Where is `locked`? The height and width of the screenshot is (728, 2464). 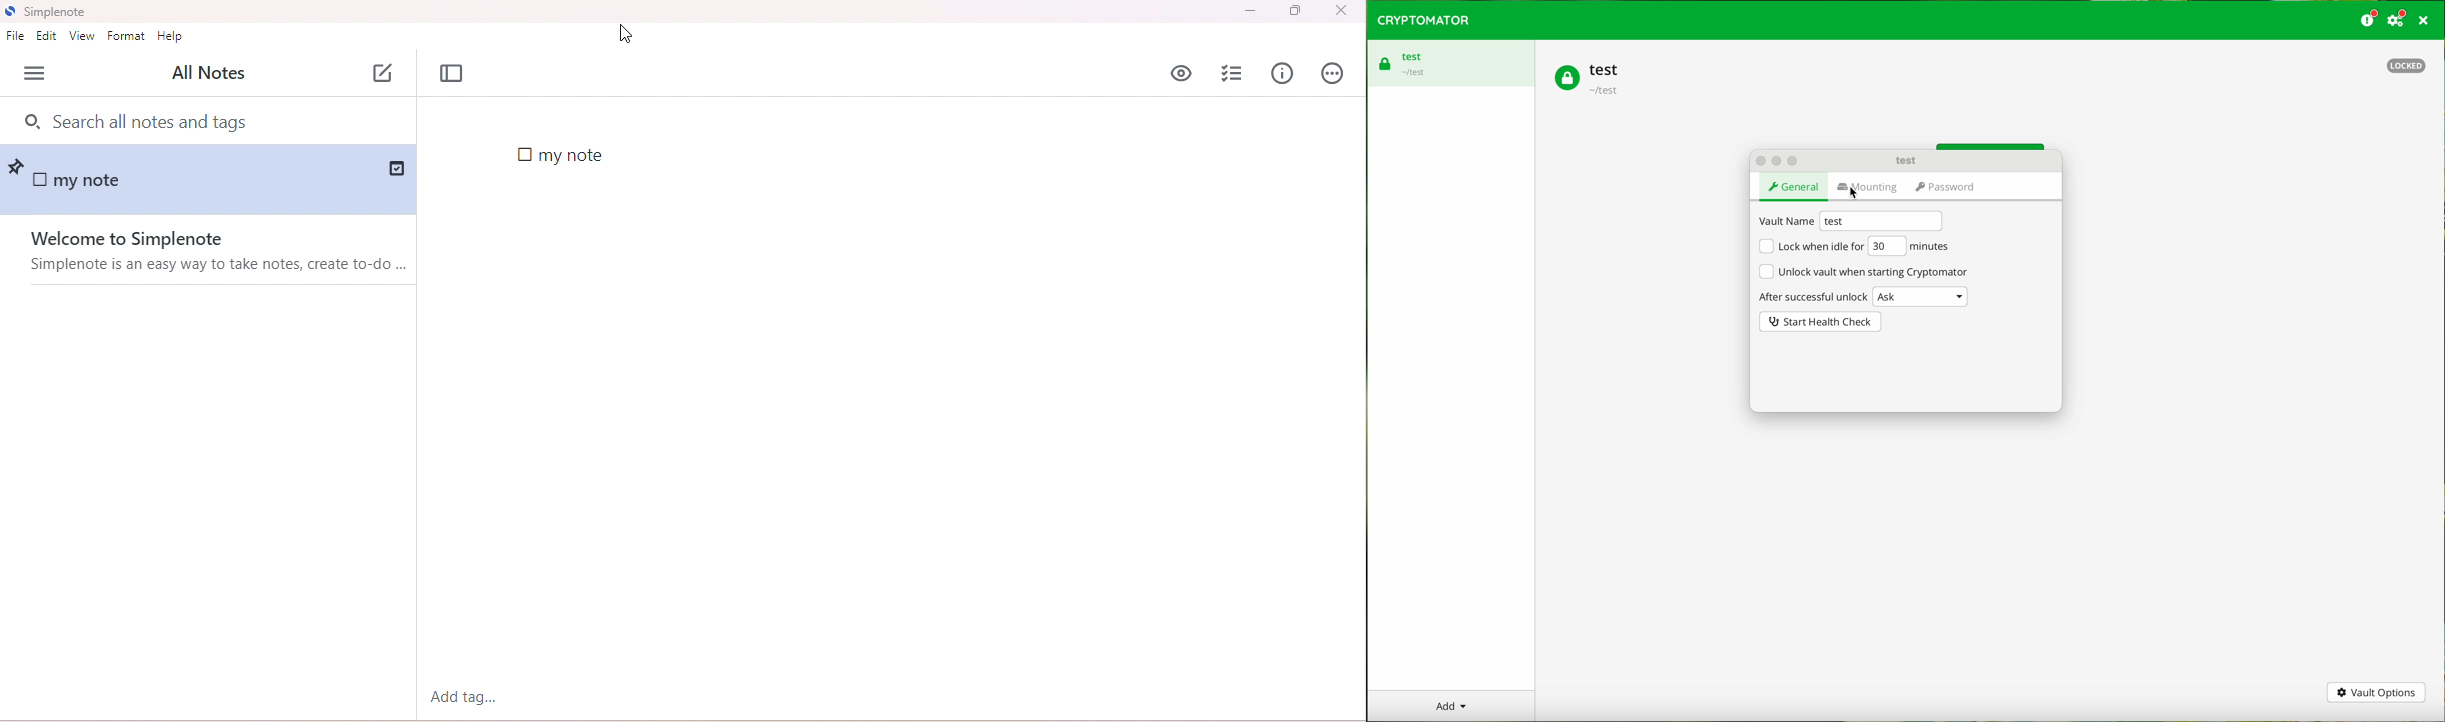 locked is located at coordinates (2408, 66).